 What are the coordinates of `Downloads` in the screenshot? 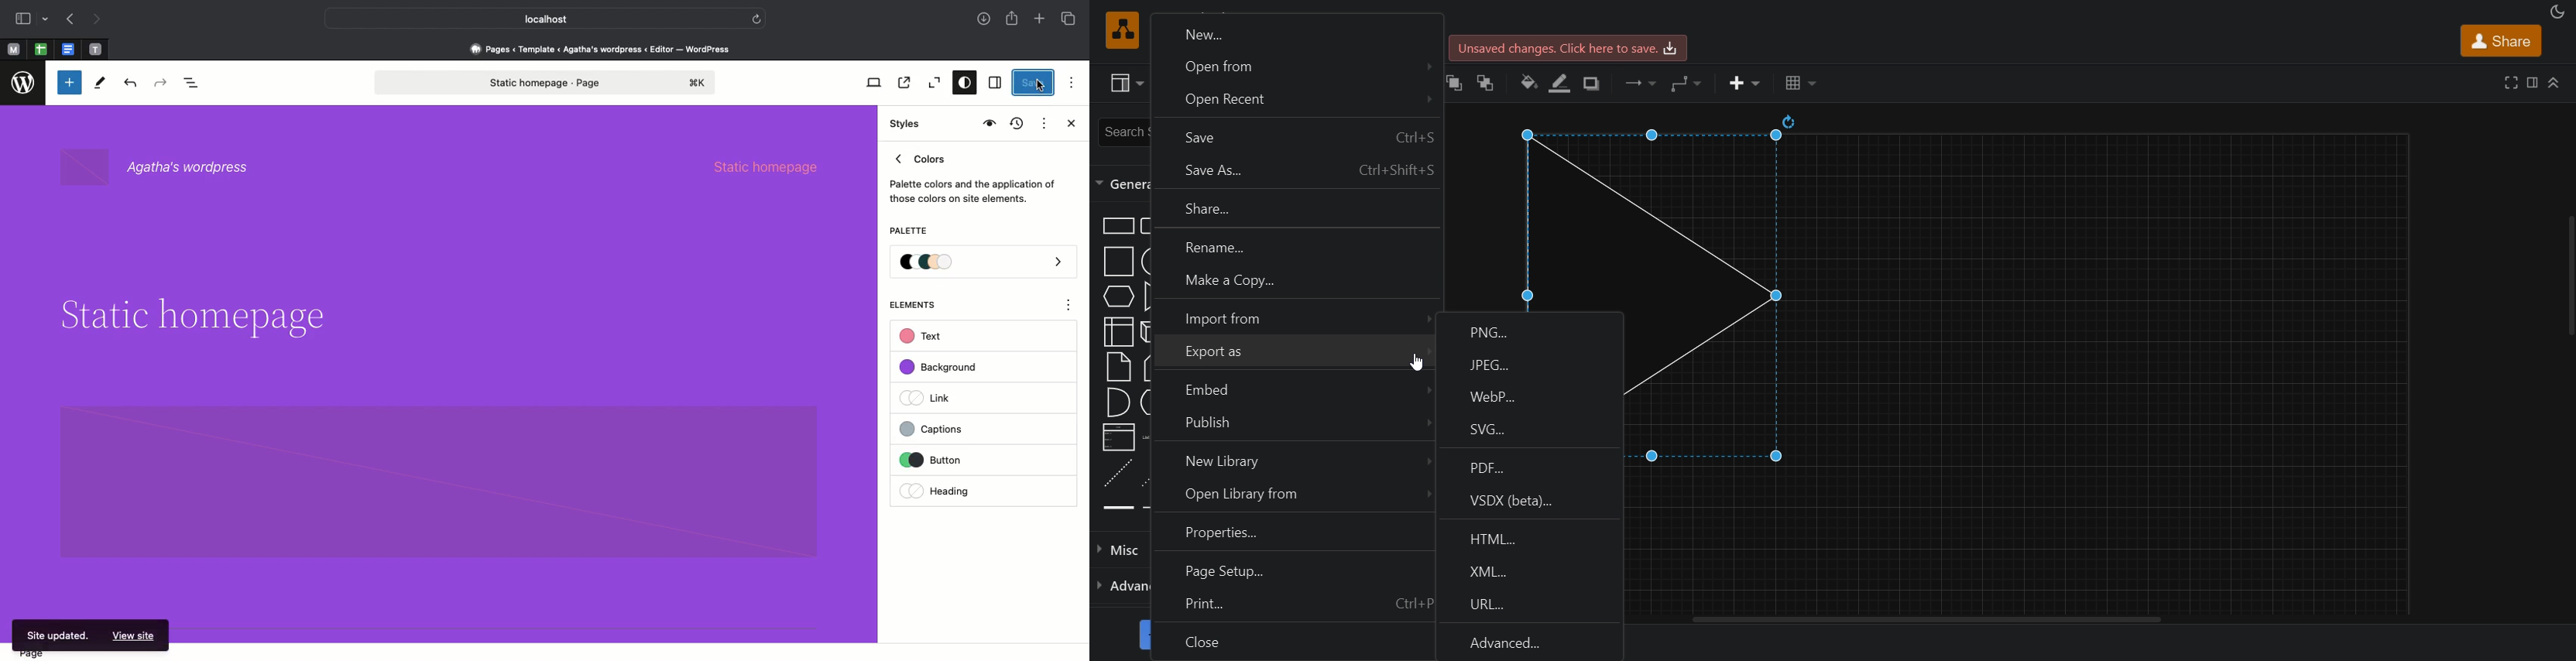 It's located at (985, 20).